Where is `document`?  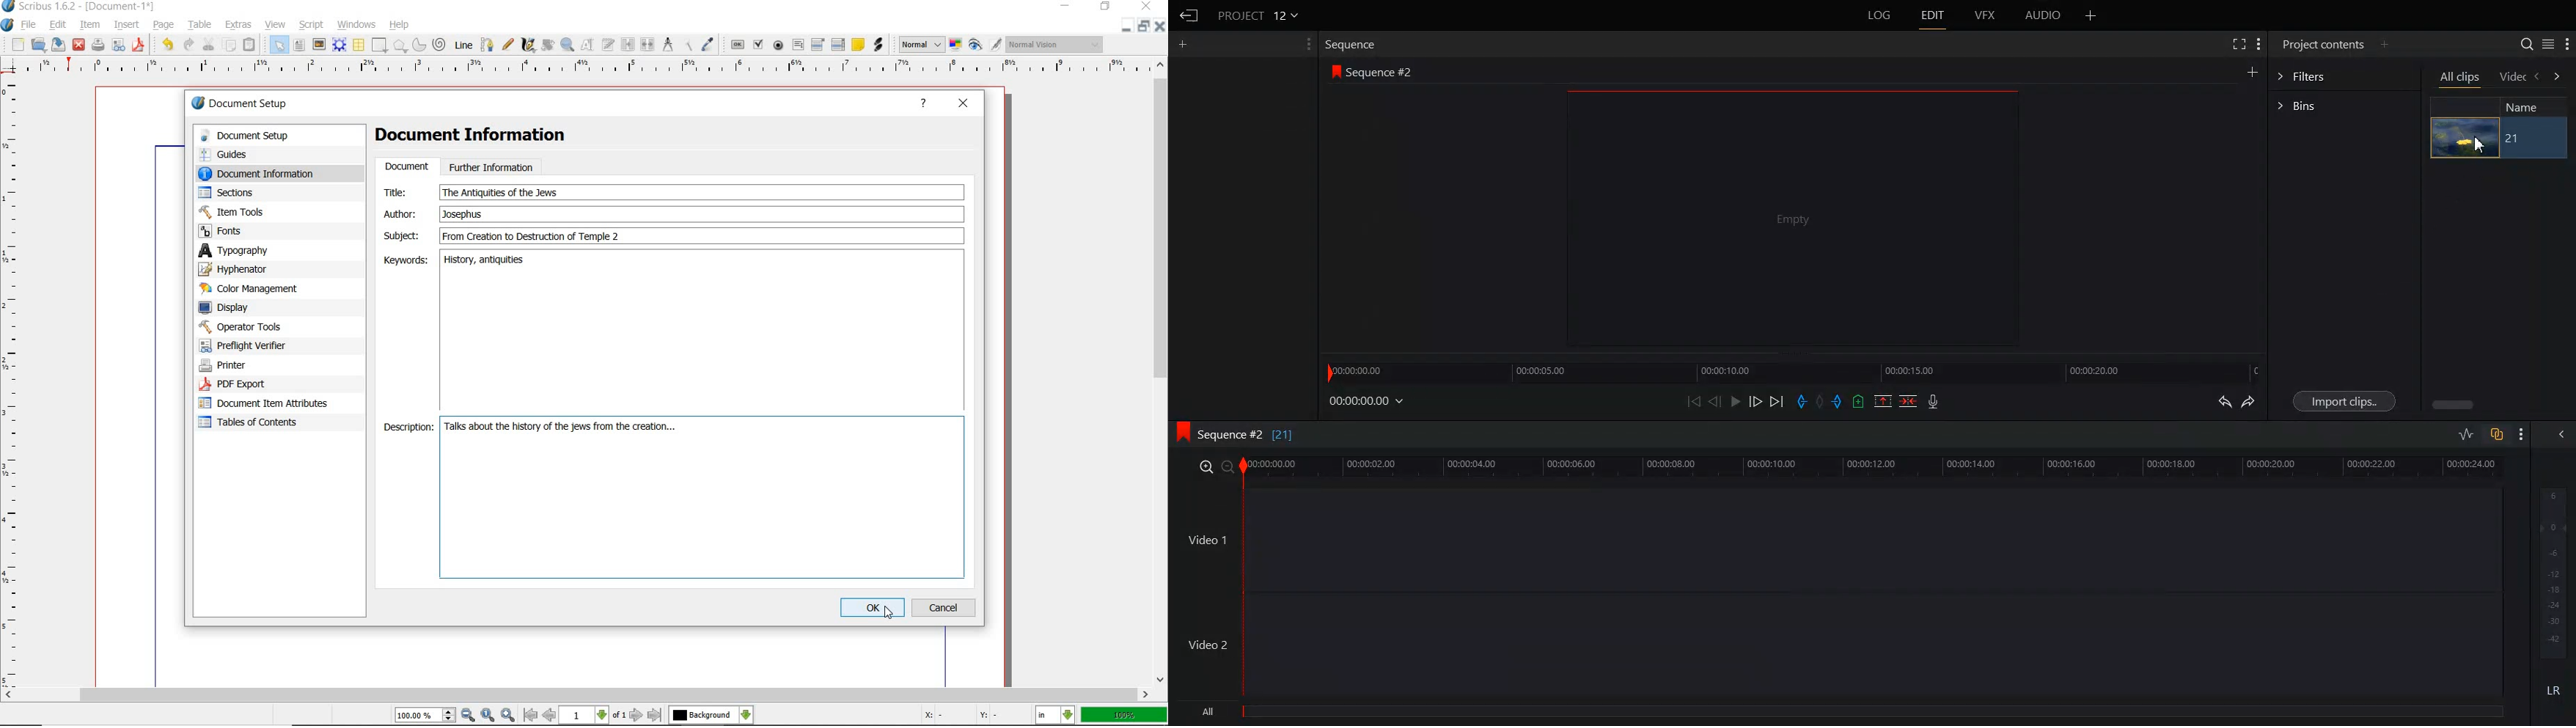 document is located at coordinates (406, 167).